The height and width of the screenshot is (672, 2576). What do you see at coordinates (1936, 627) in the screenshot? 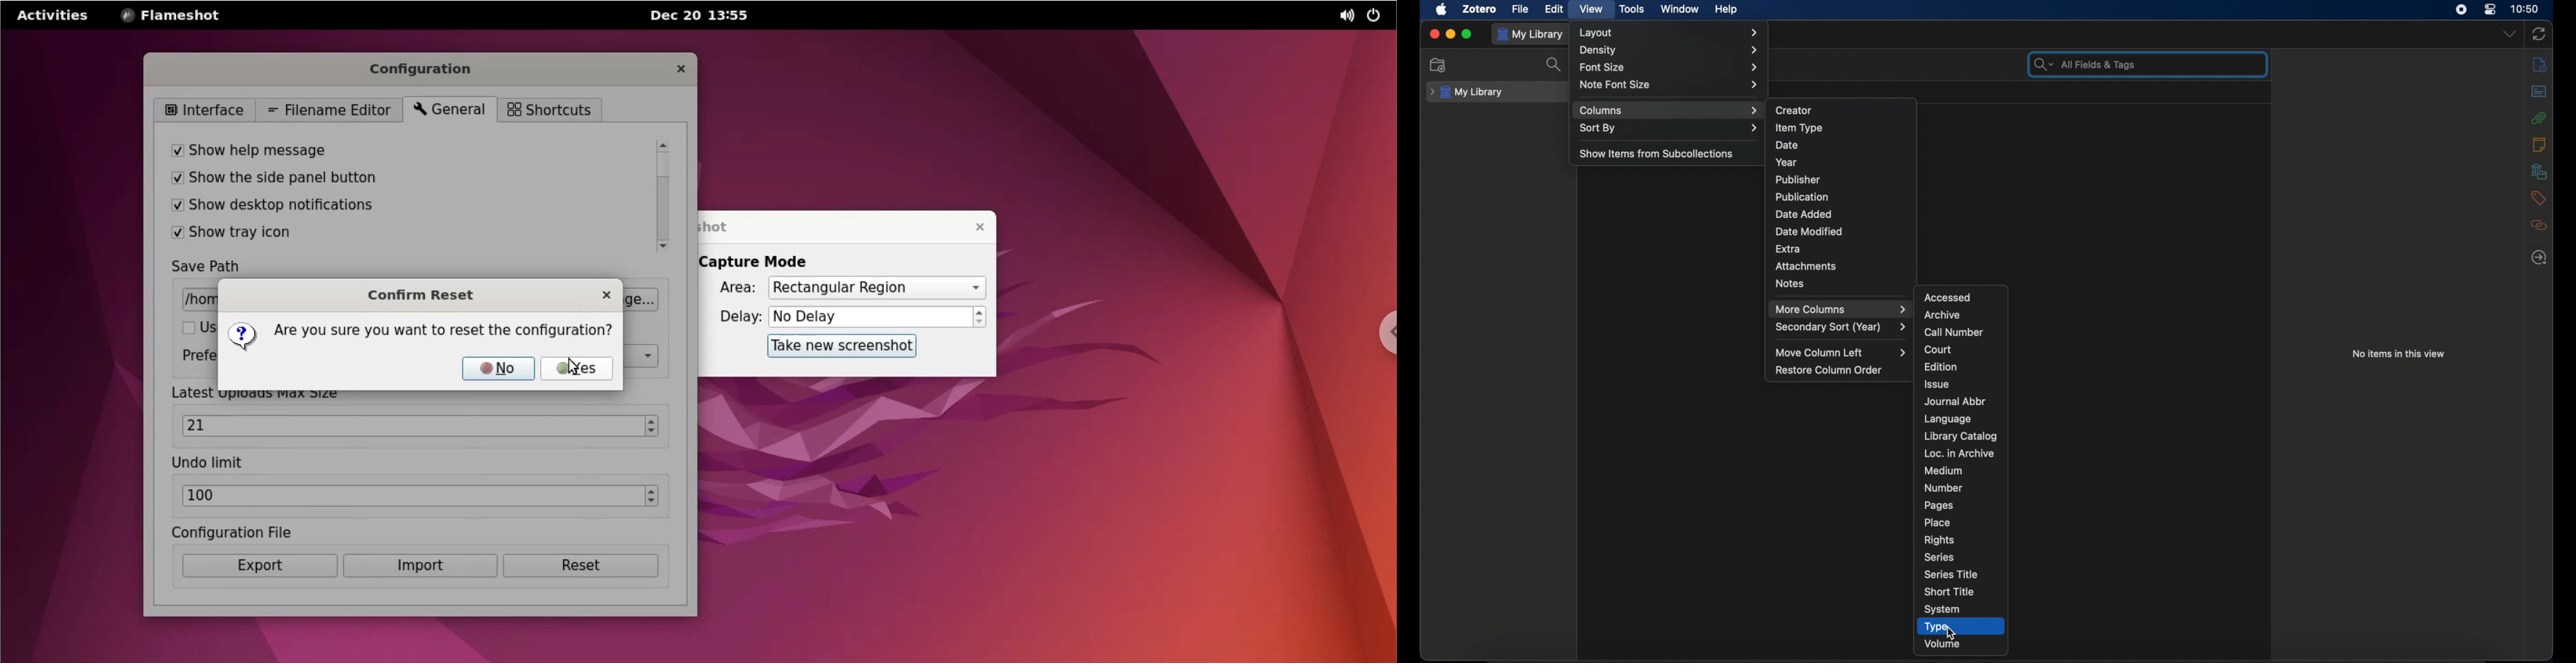
I see `type` at bounding box center [1936, 627].